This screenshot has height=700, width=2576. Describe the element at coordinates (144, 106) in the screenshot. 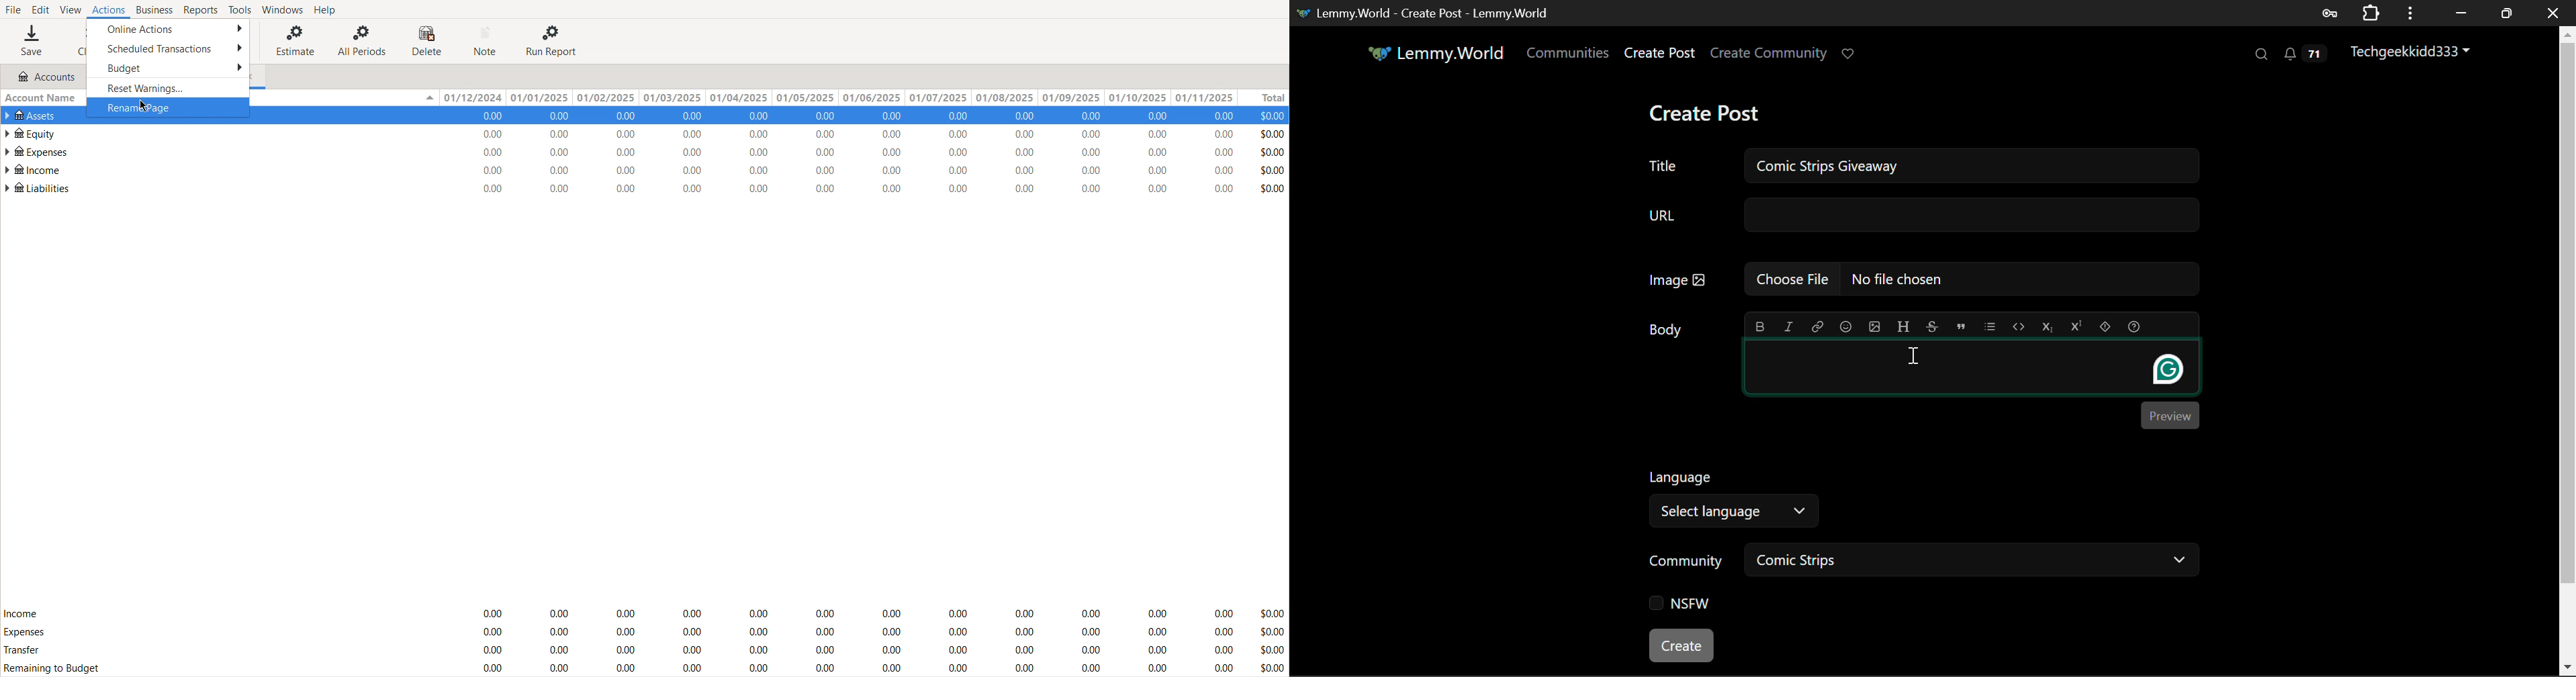

I see `Cursor` at that location.